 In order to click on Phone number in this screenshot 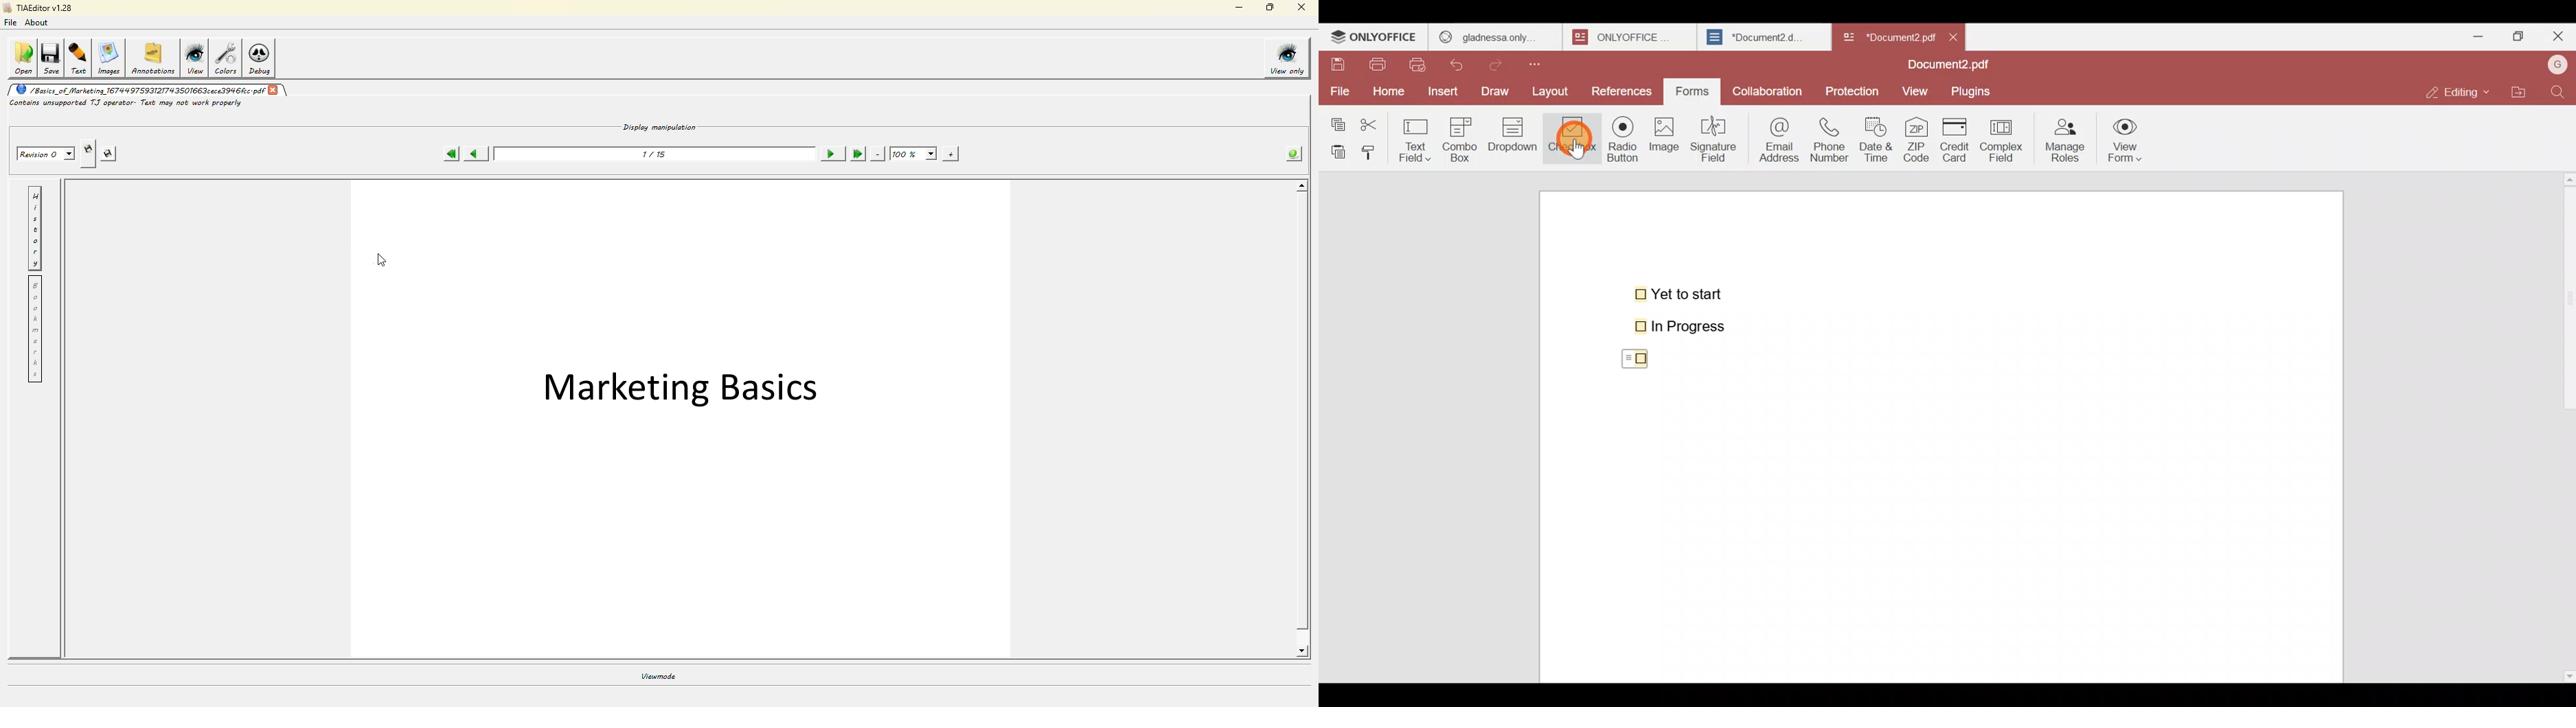, I will do `click(1831, 140)`.